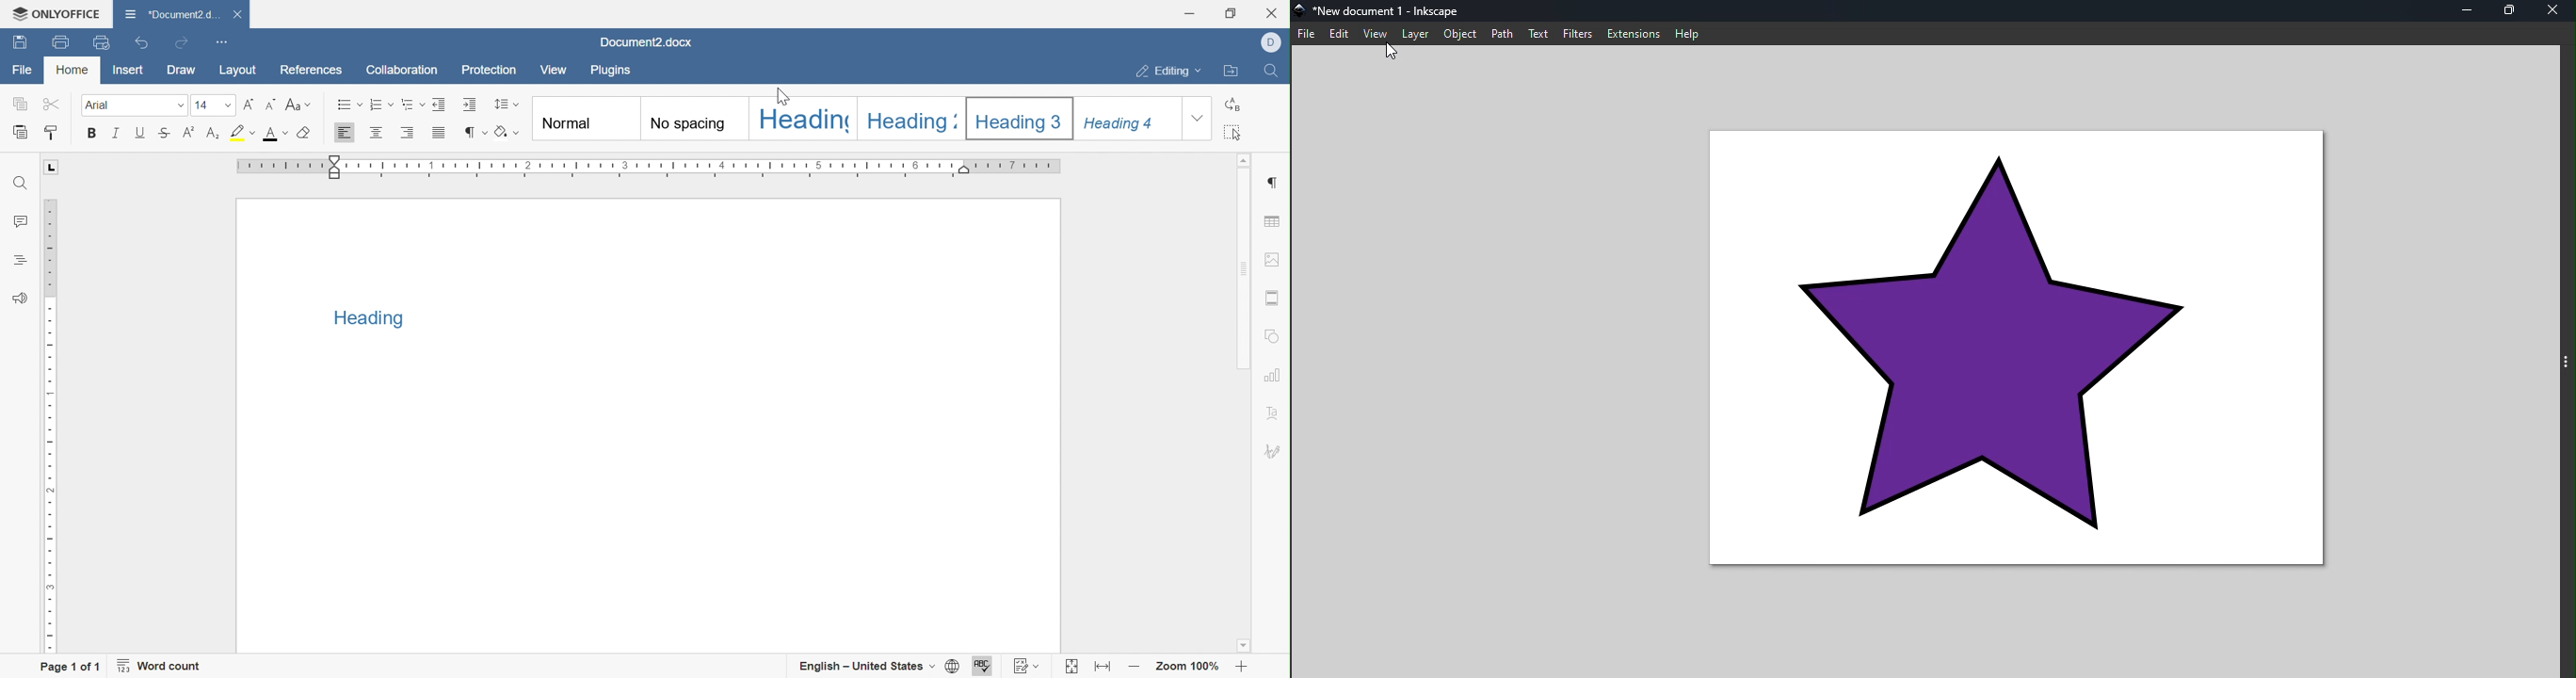 The width and height of the screenshot is (2576, 700). What do you see at coordinates (171, 14) in the screenshot?
I see `*Document2.docx` at bounding box center [171, 14].